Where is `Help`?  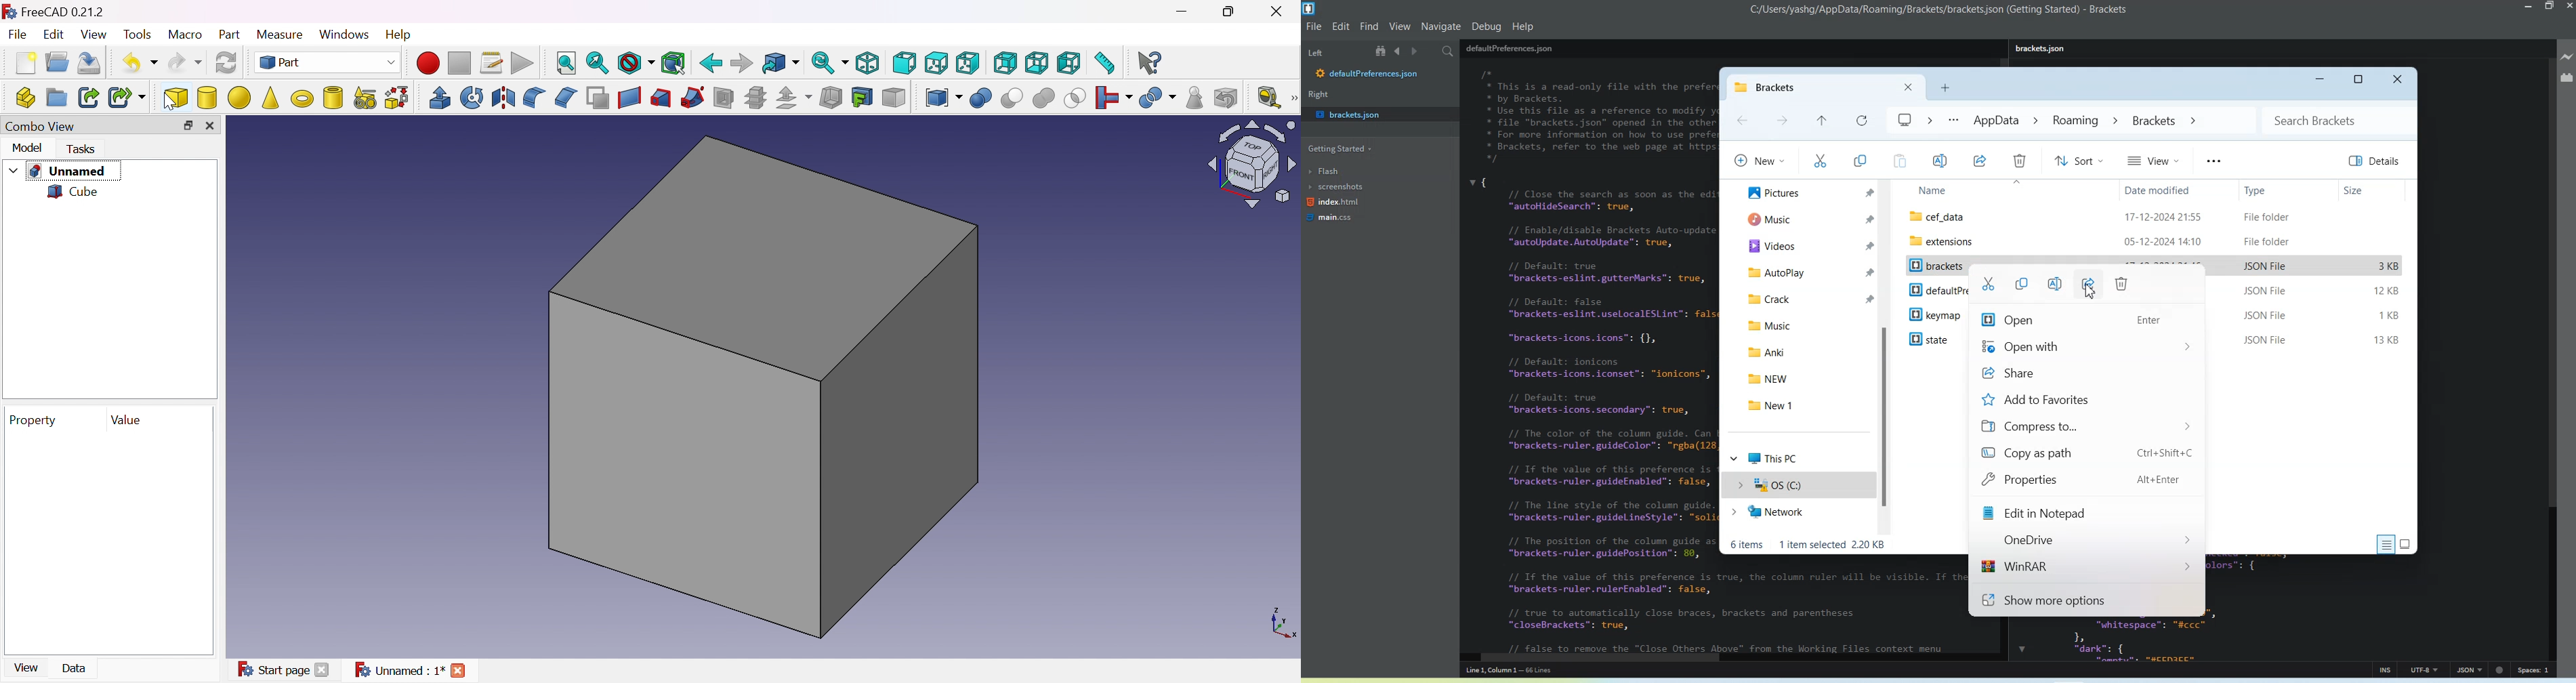 Help is located at coordinates (398, 34).